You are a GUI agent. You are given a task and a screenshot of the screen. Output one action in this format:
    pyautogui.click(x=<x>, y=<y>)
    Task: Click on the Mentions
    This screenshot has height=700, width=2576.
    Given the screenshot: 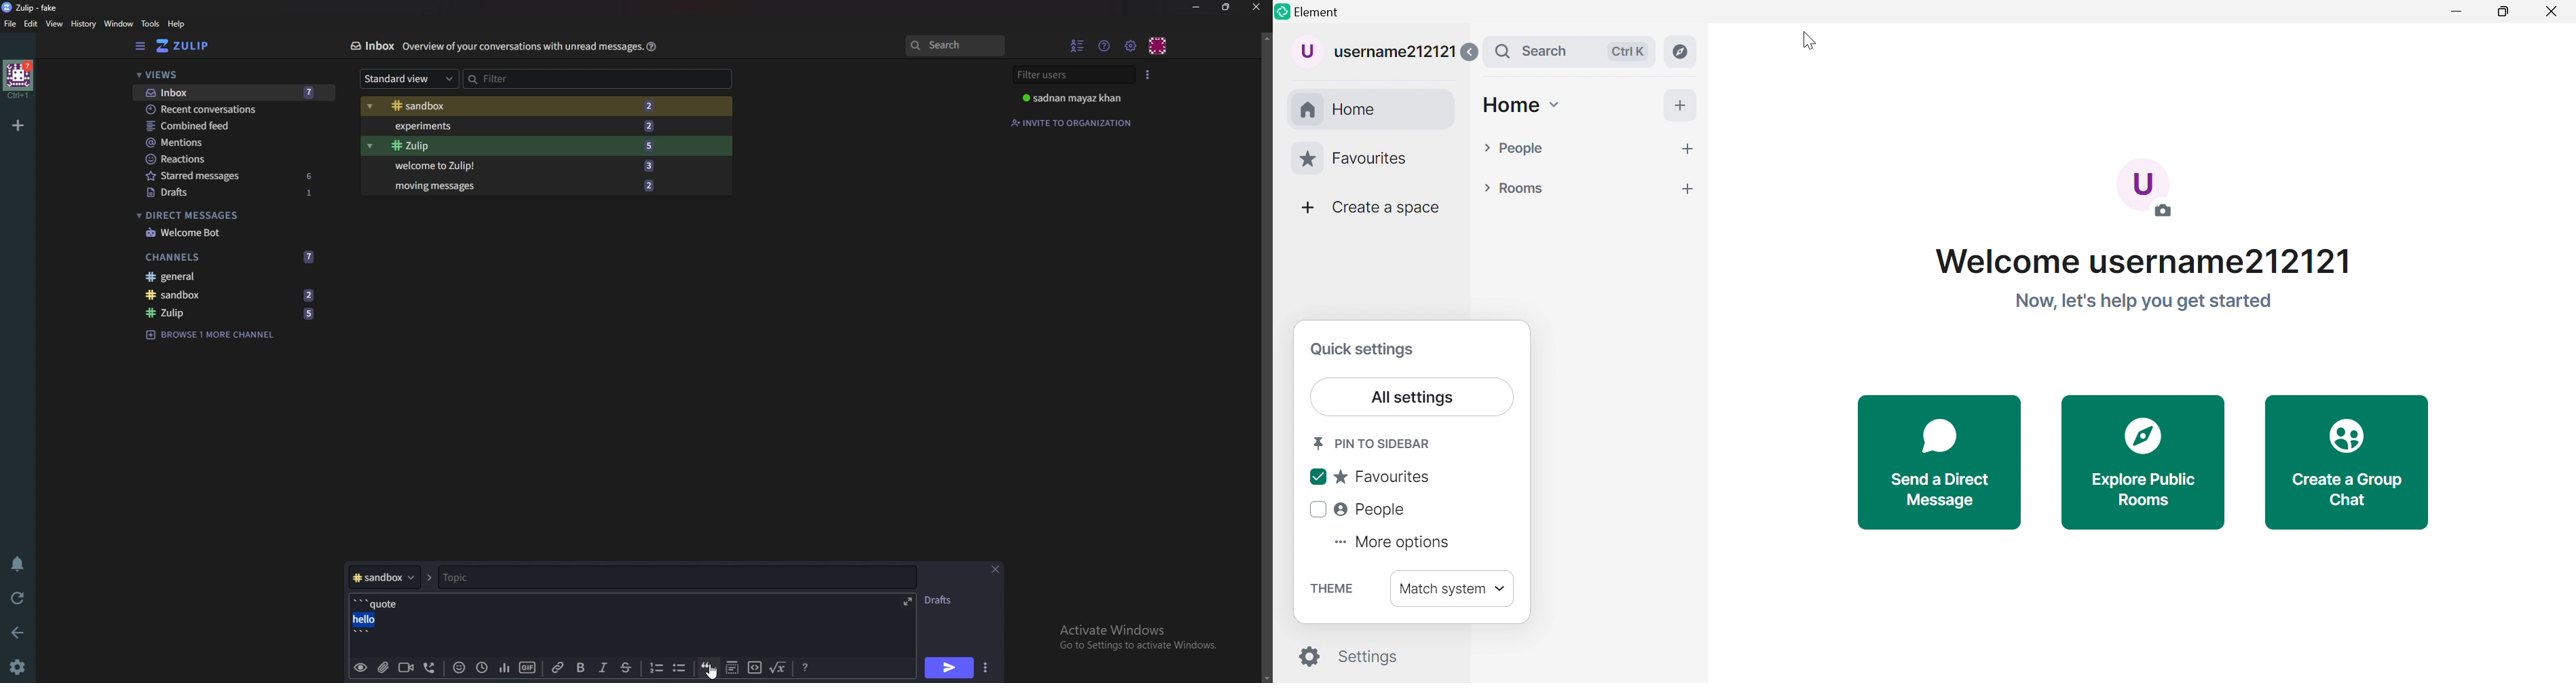 What is the action you would take?
    pyautogui.click(x=227, y=144)
    